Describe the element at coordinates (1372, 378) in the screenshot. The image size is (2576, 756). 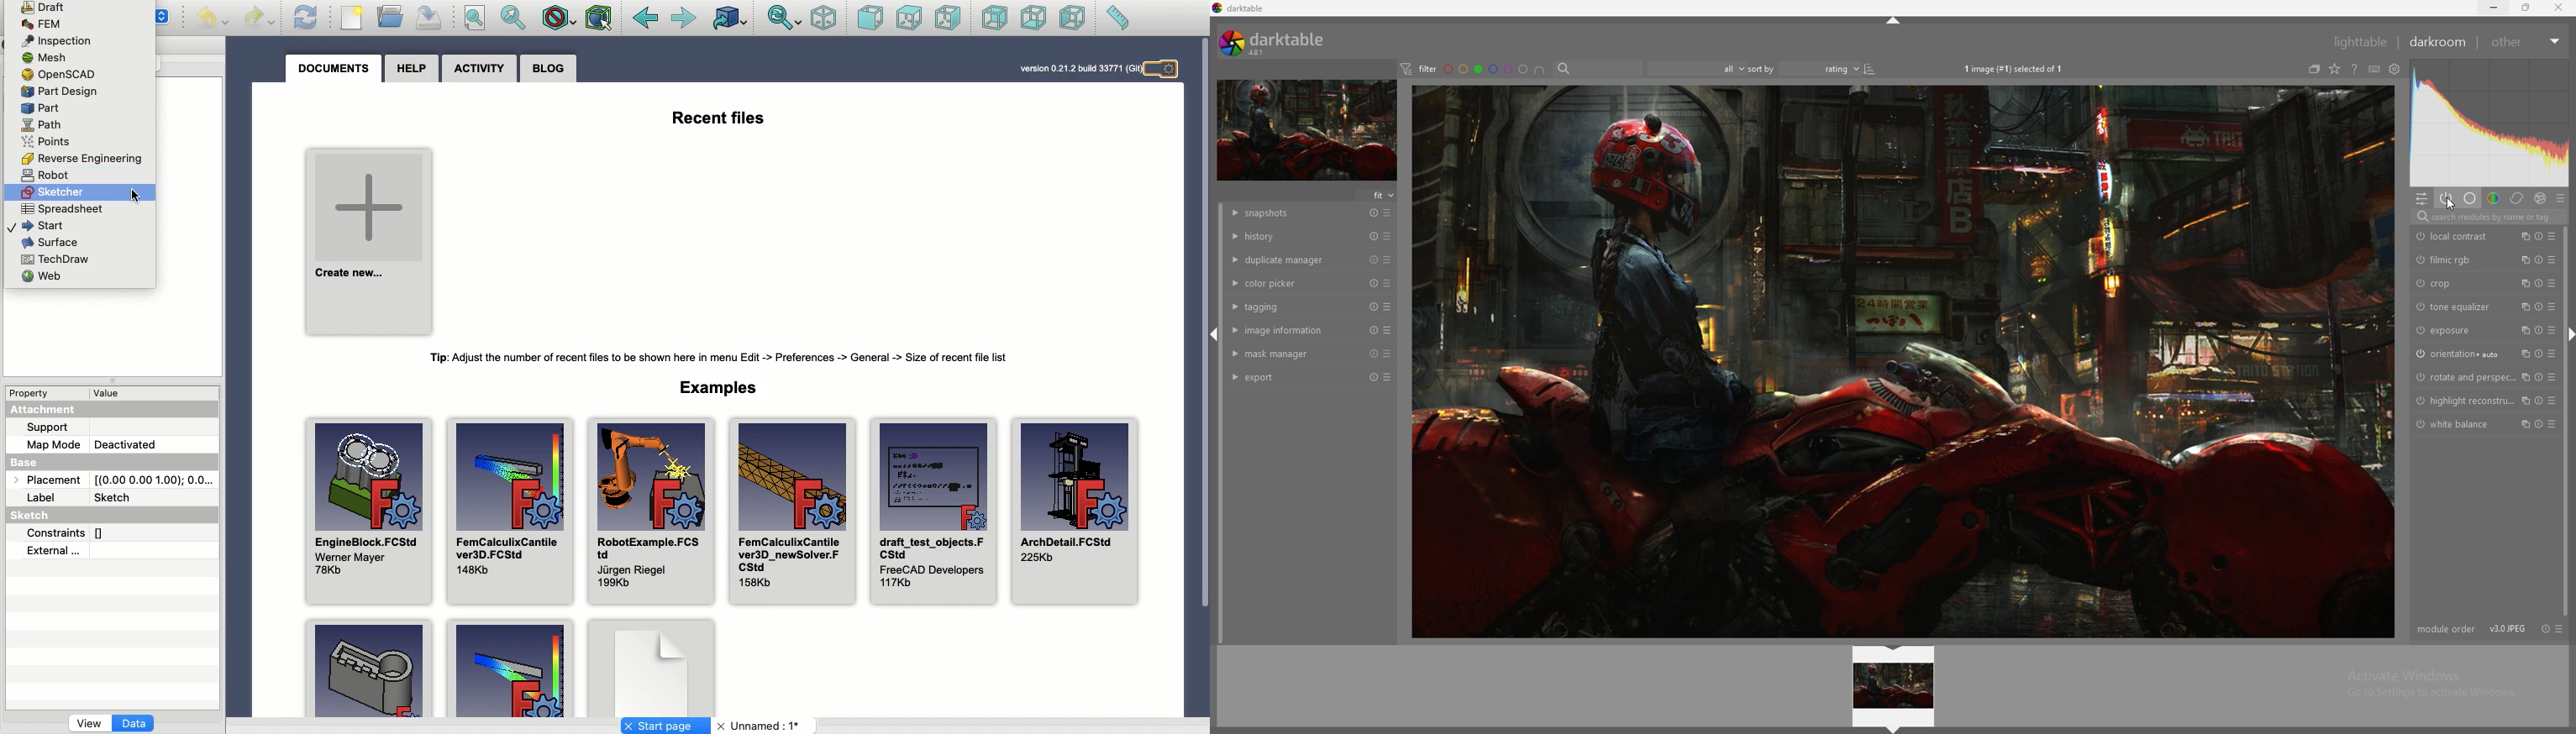
I see `reset` at that location.